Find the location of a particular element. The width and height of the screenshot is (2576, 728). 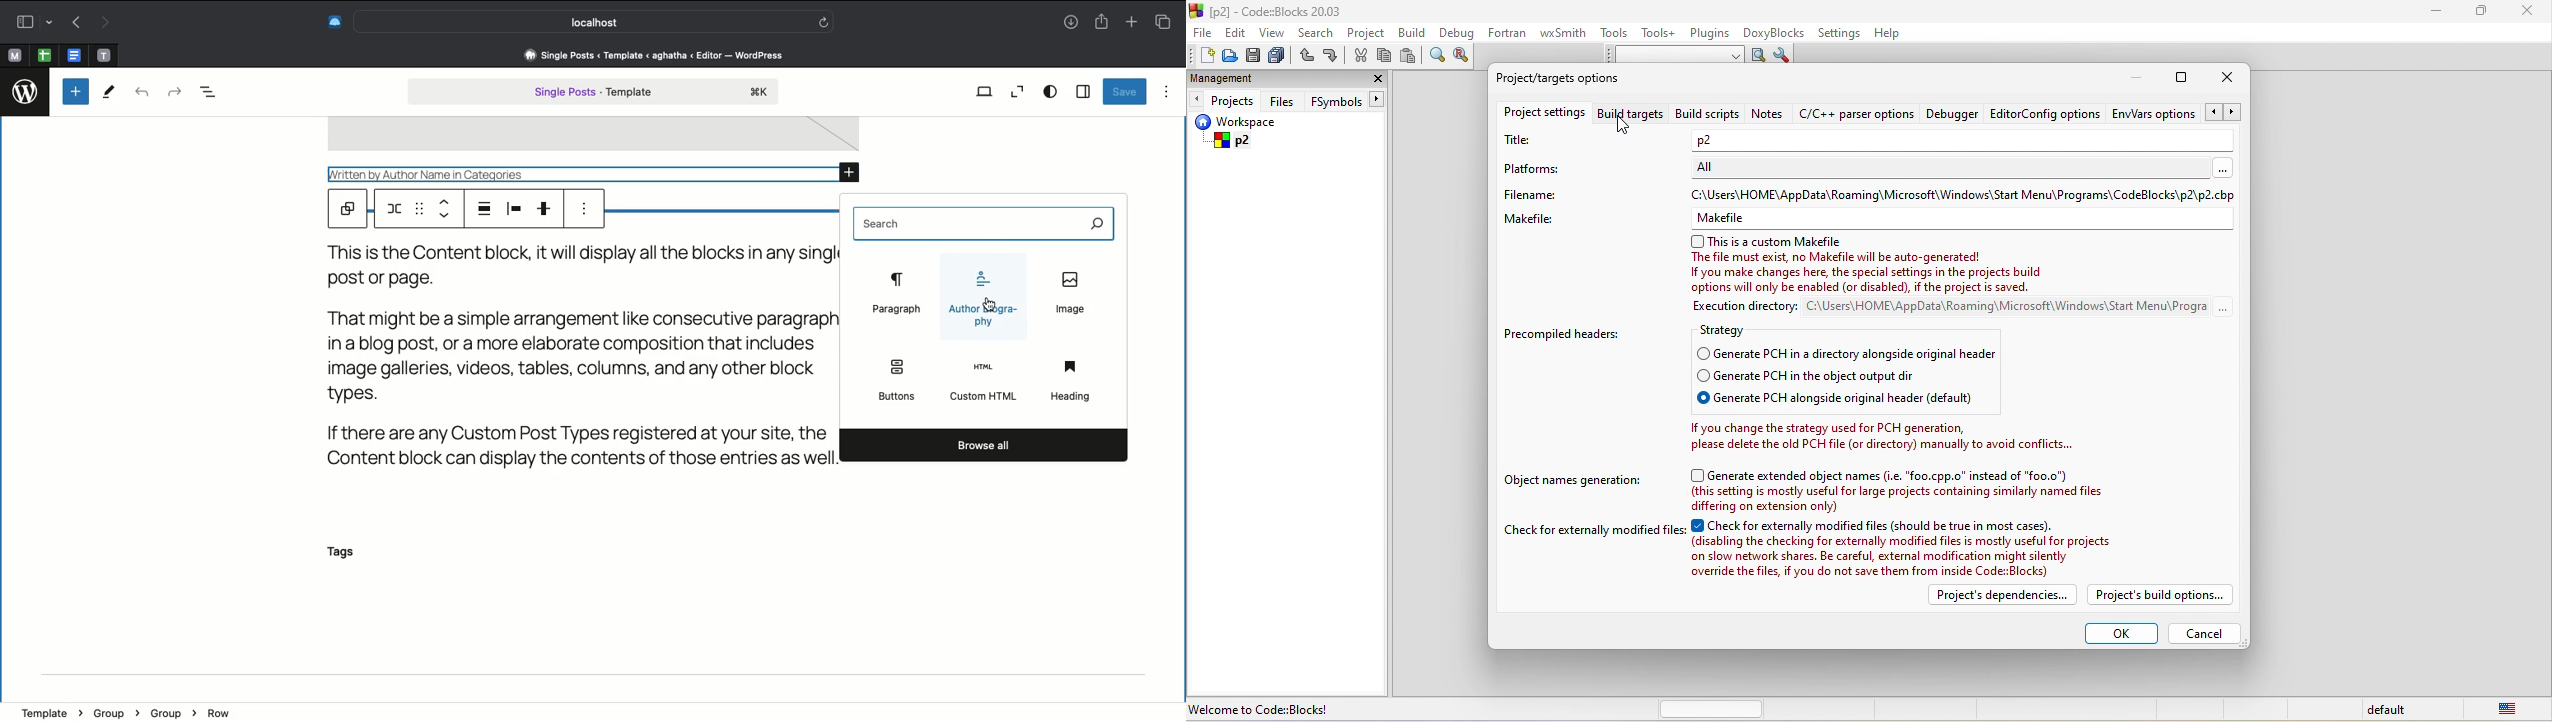

build is located at coordinates (1414, 35).